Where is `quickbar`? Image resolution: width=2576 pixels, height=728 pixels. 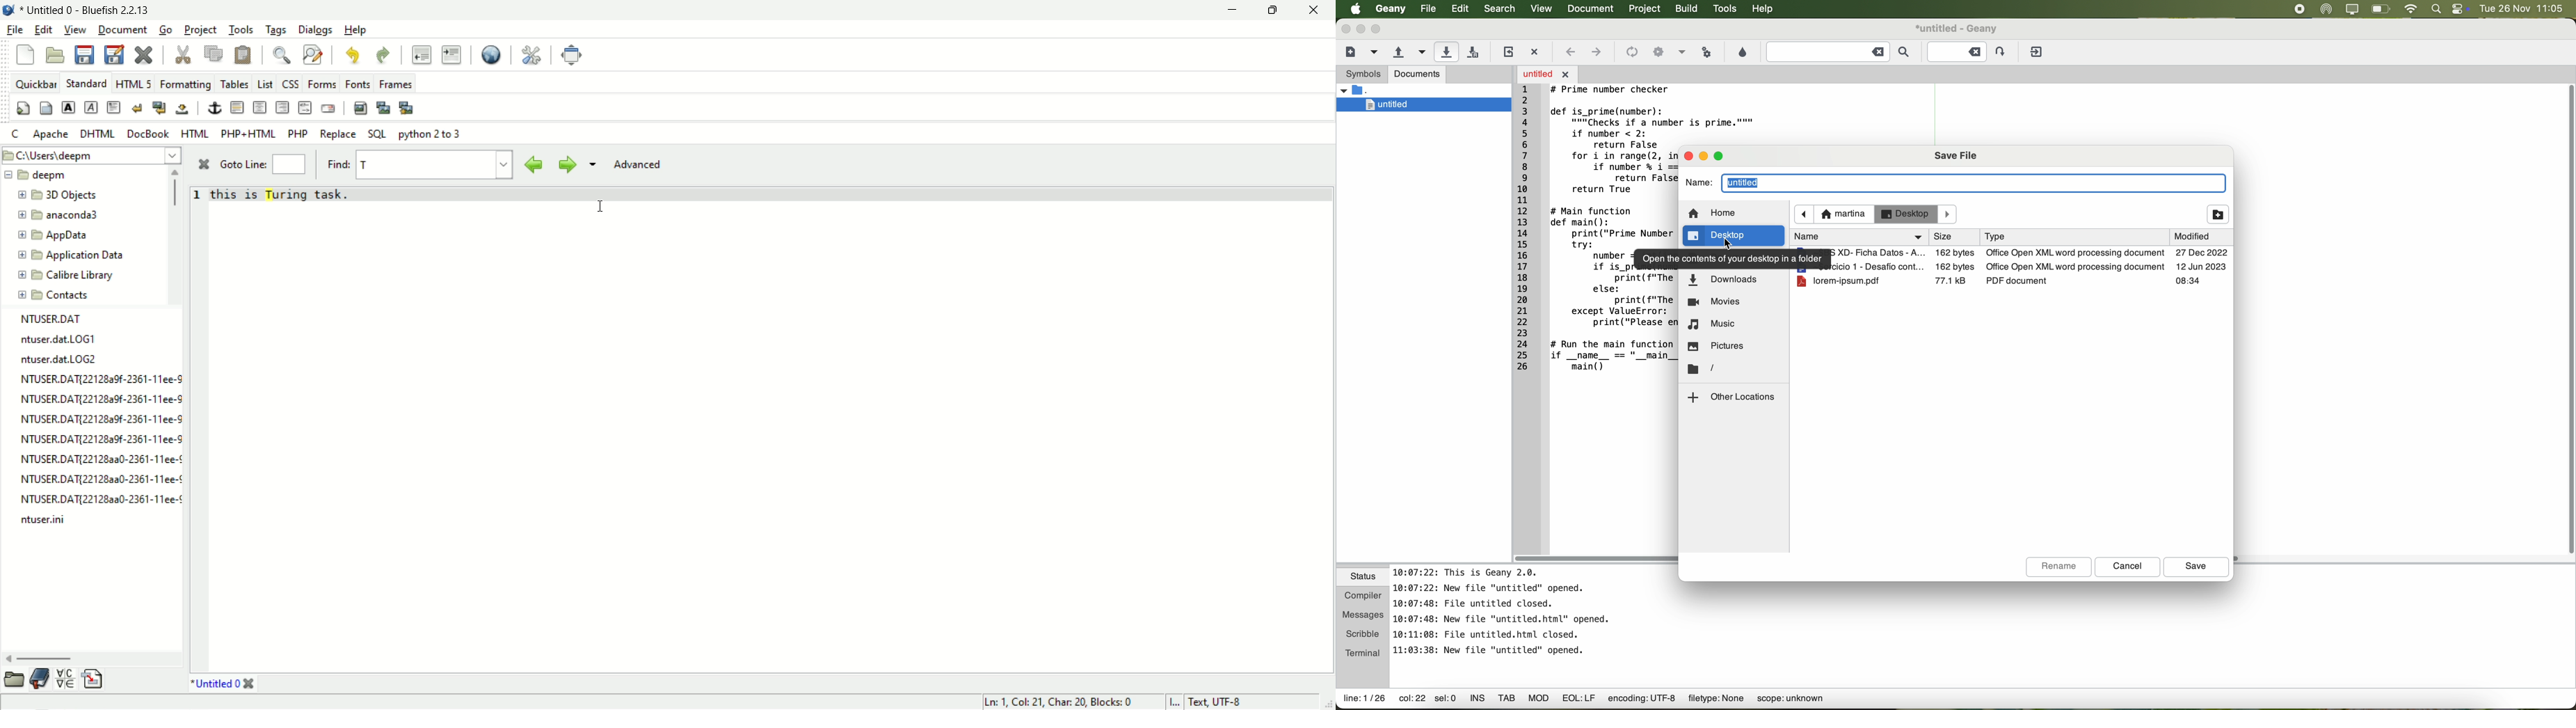 quickbar is located at coordinates (36, 84).